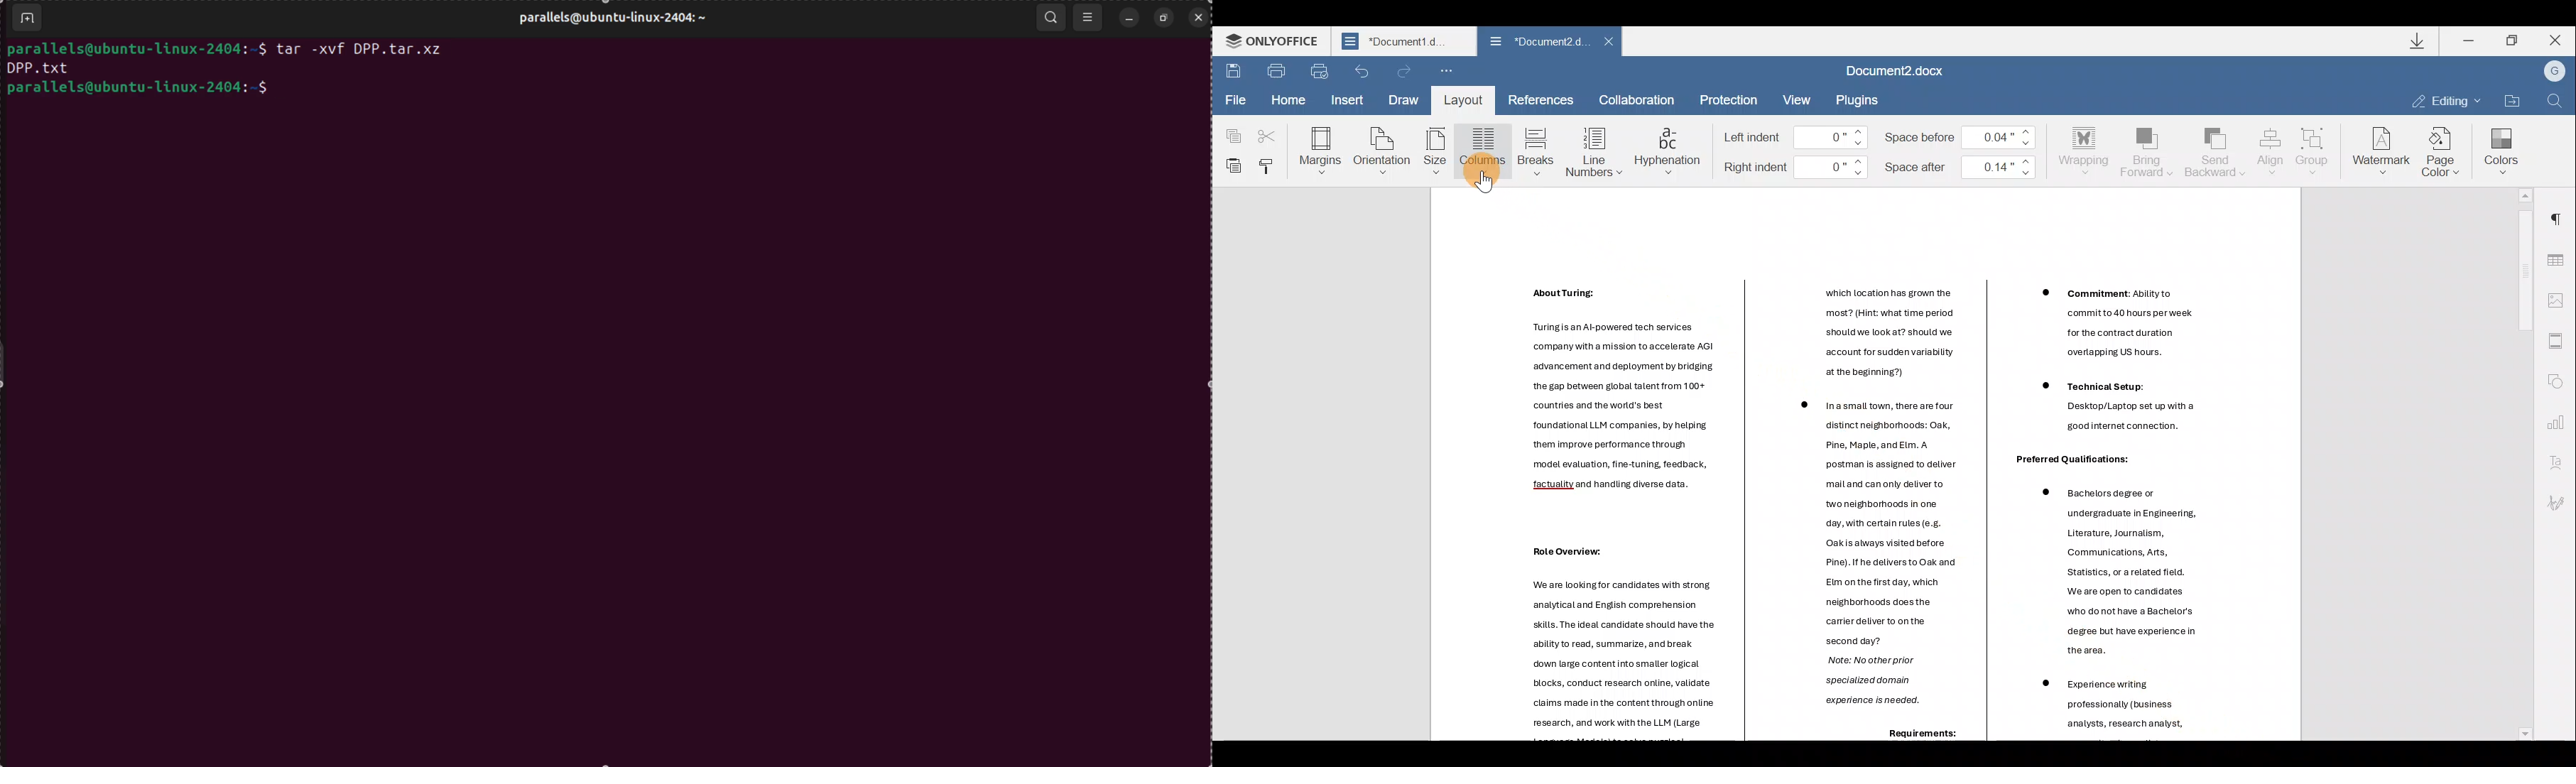 This screenshot has height=784, width=2576. I want to click on close, so click(1198, 17).